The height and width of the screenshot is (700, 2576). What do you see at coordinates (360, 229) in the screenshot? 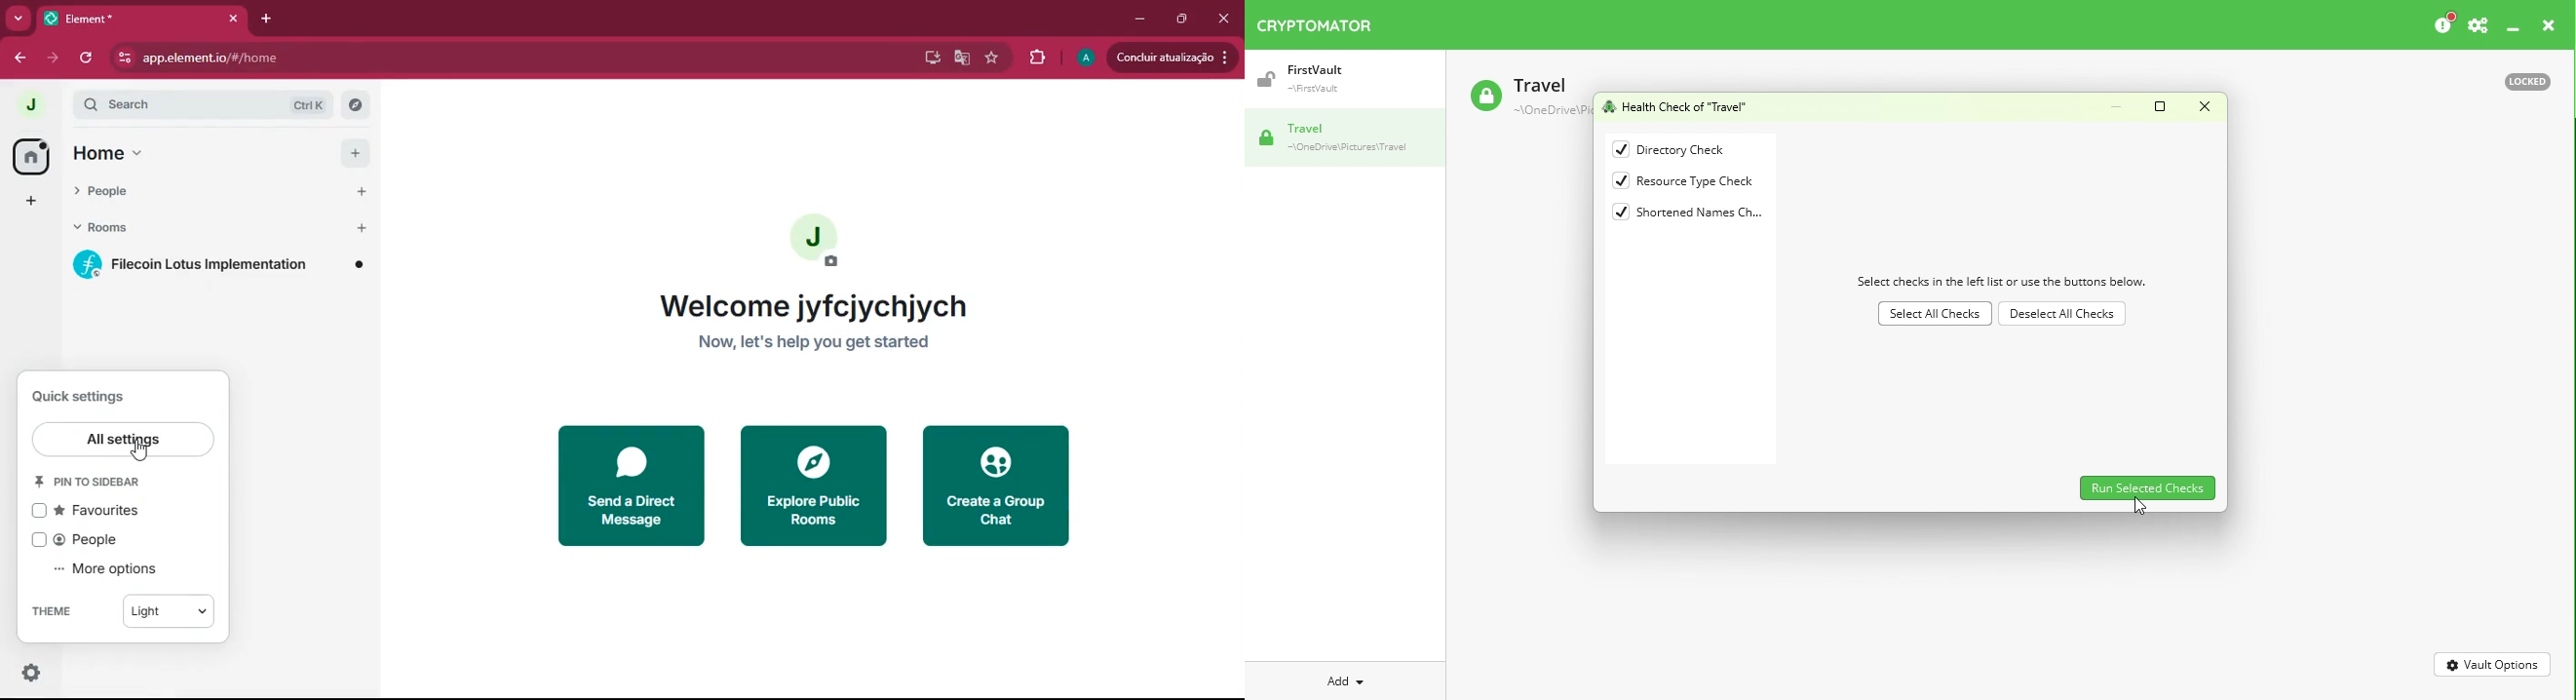
I see `Add` at bounding box center [360, 229].